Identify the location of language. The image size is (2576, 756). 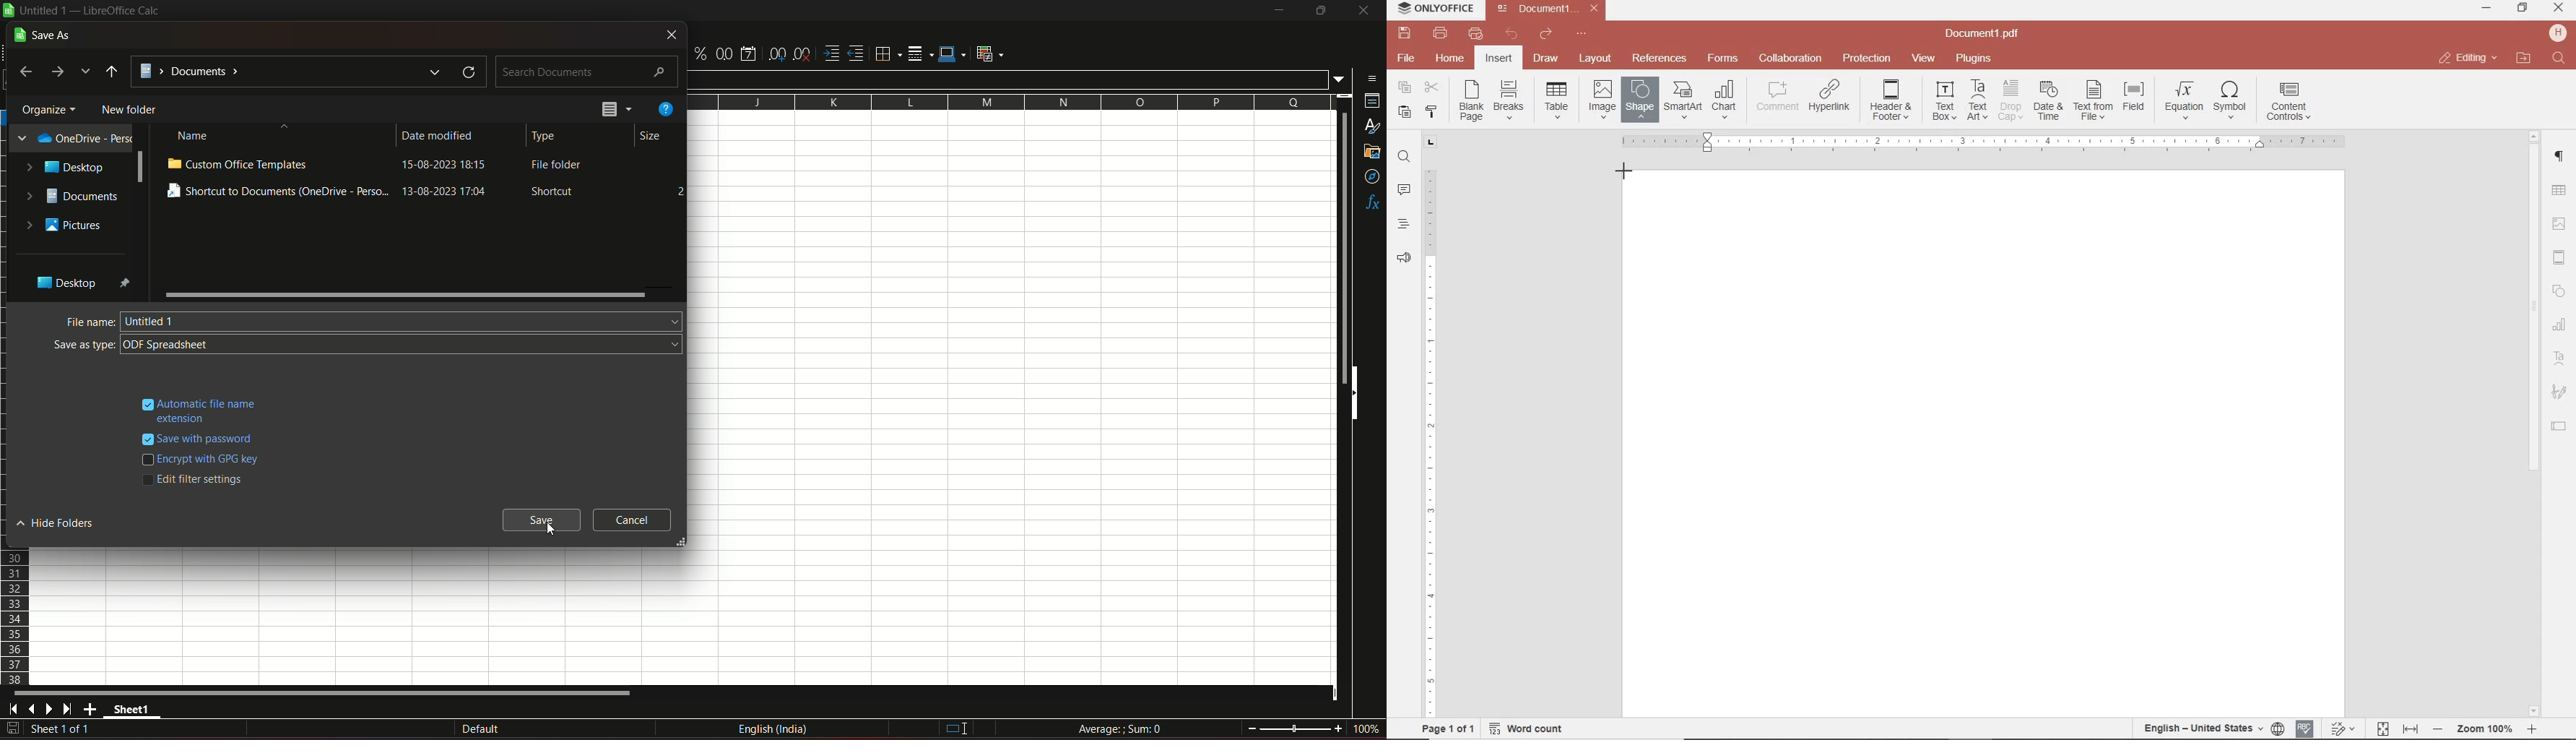
(775, 731).